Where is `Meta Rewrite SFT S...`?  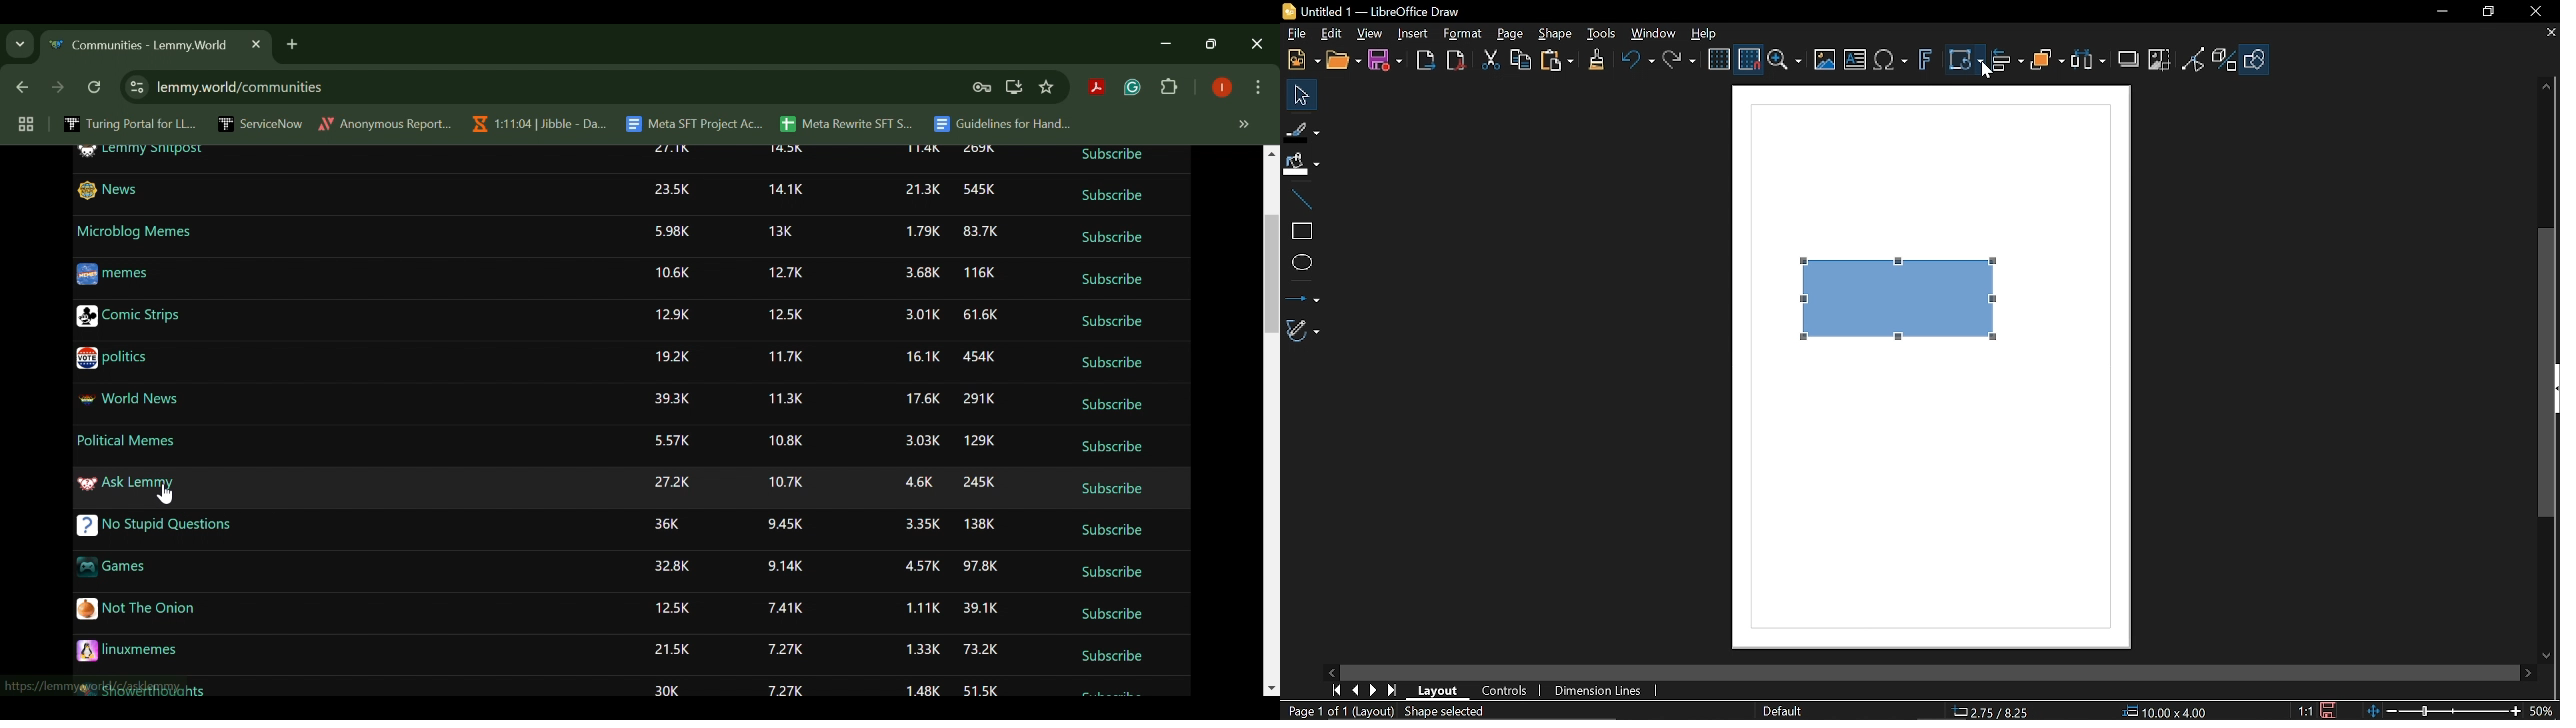
Meta Rewrite SFT S... is located at coordinates (847, 125).